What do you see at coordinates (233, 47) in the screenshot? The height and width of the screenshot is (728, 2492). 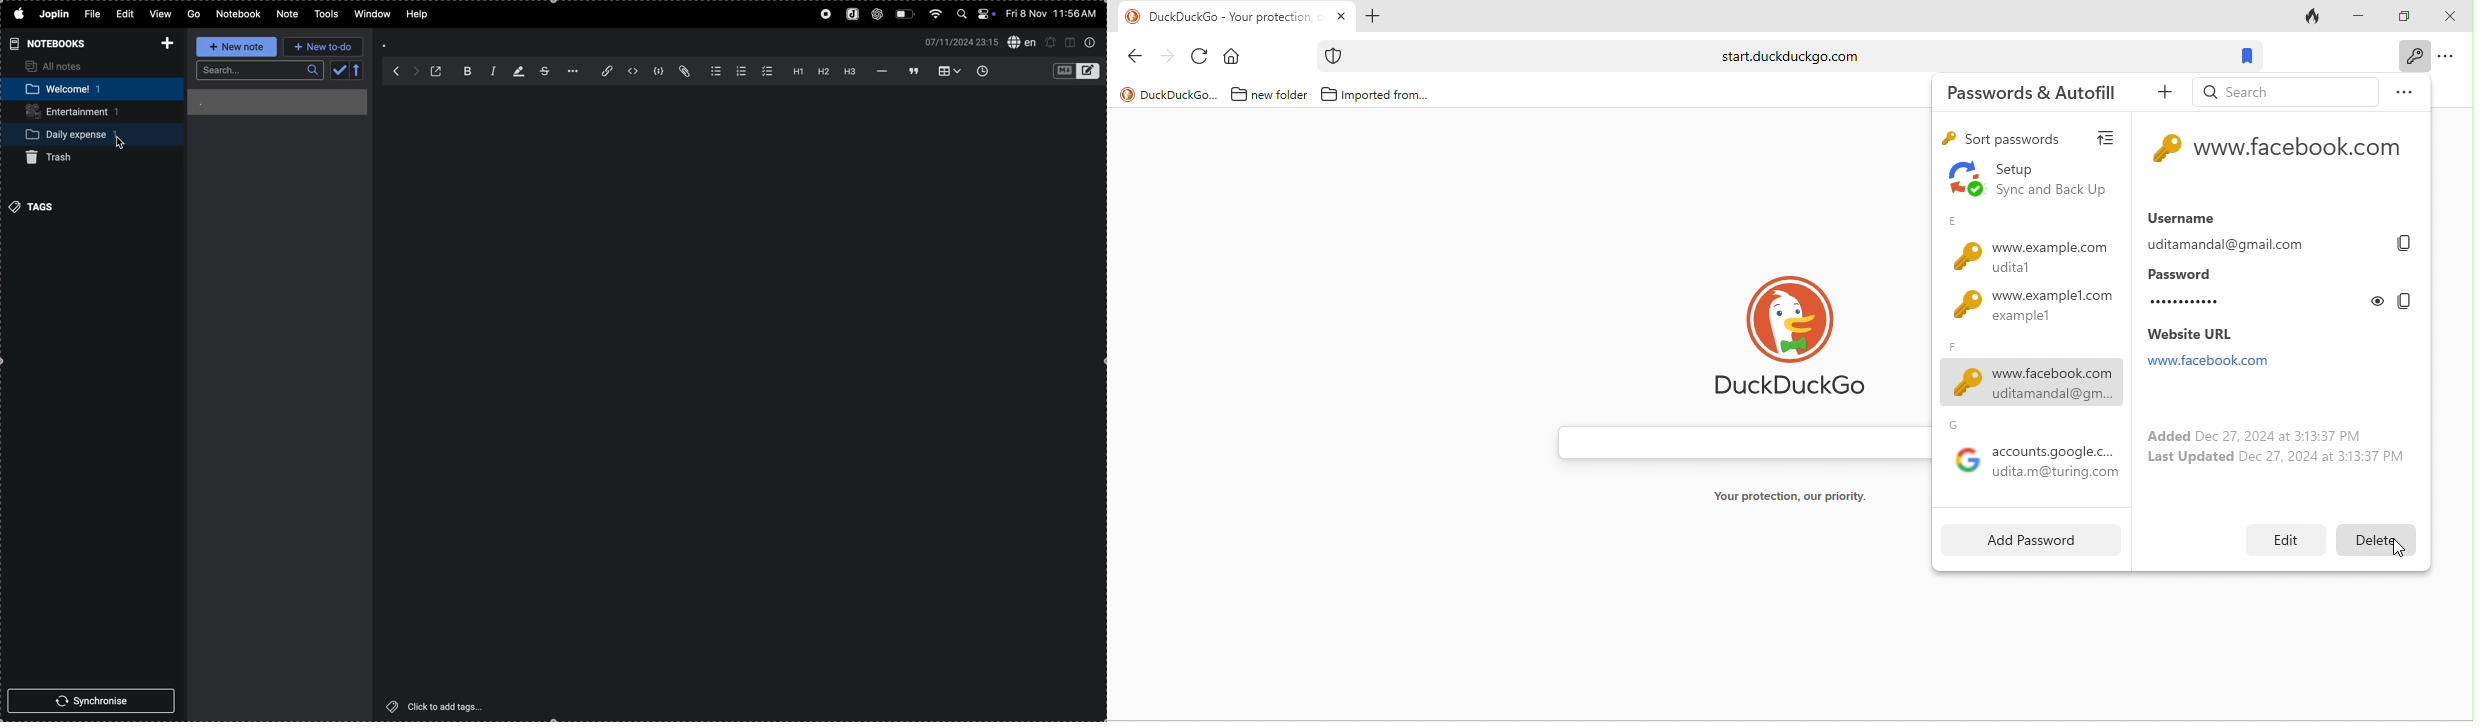 I see `new note` at bounding box center [233, 47].